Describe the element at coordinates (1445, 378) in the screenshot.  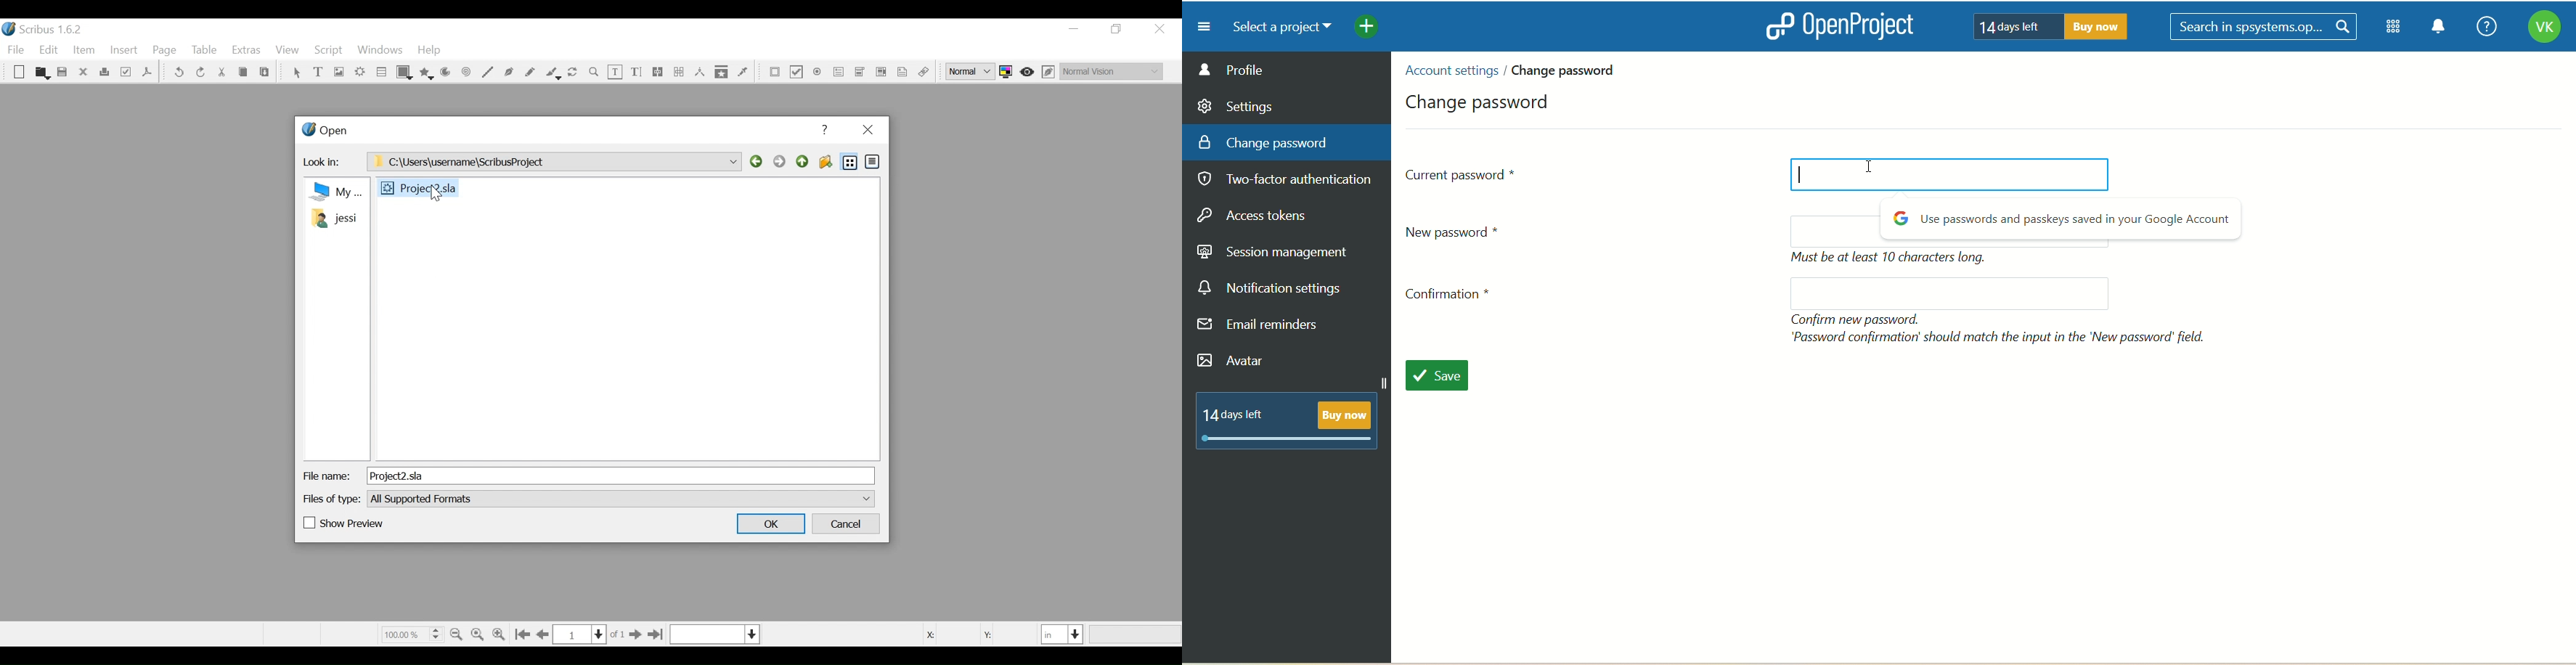
I see `save` at that location.